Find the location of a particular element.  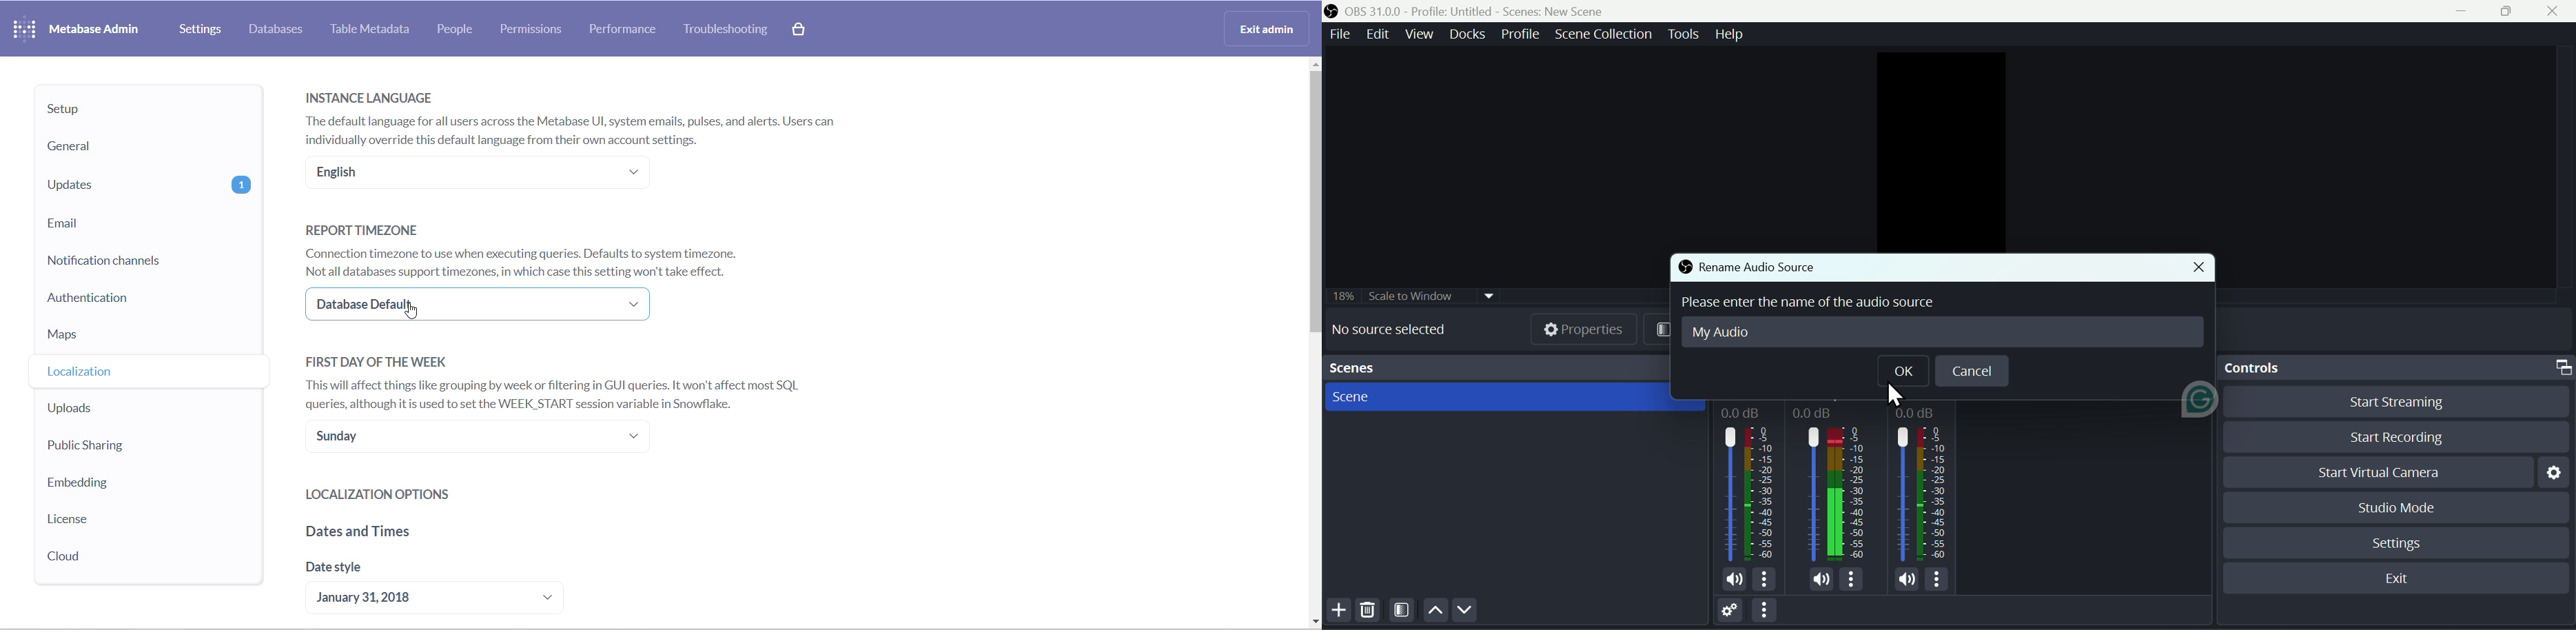

Scene collection is located at coordinates (1604, 35).